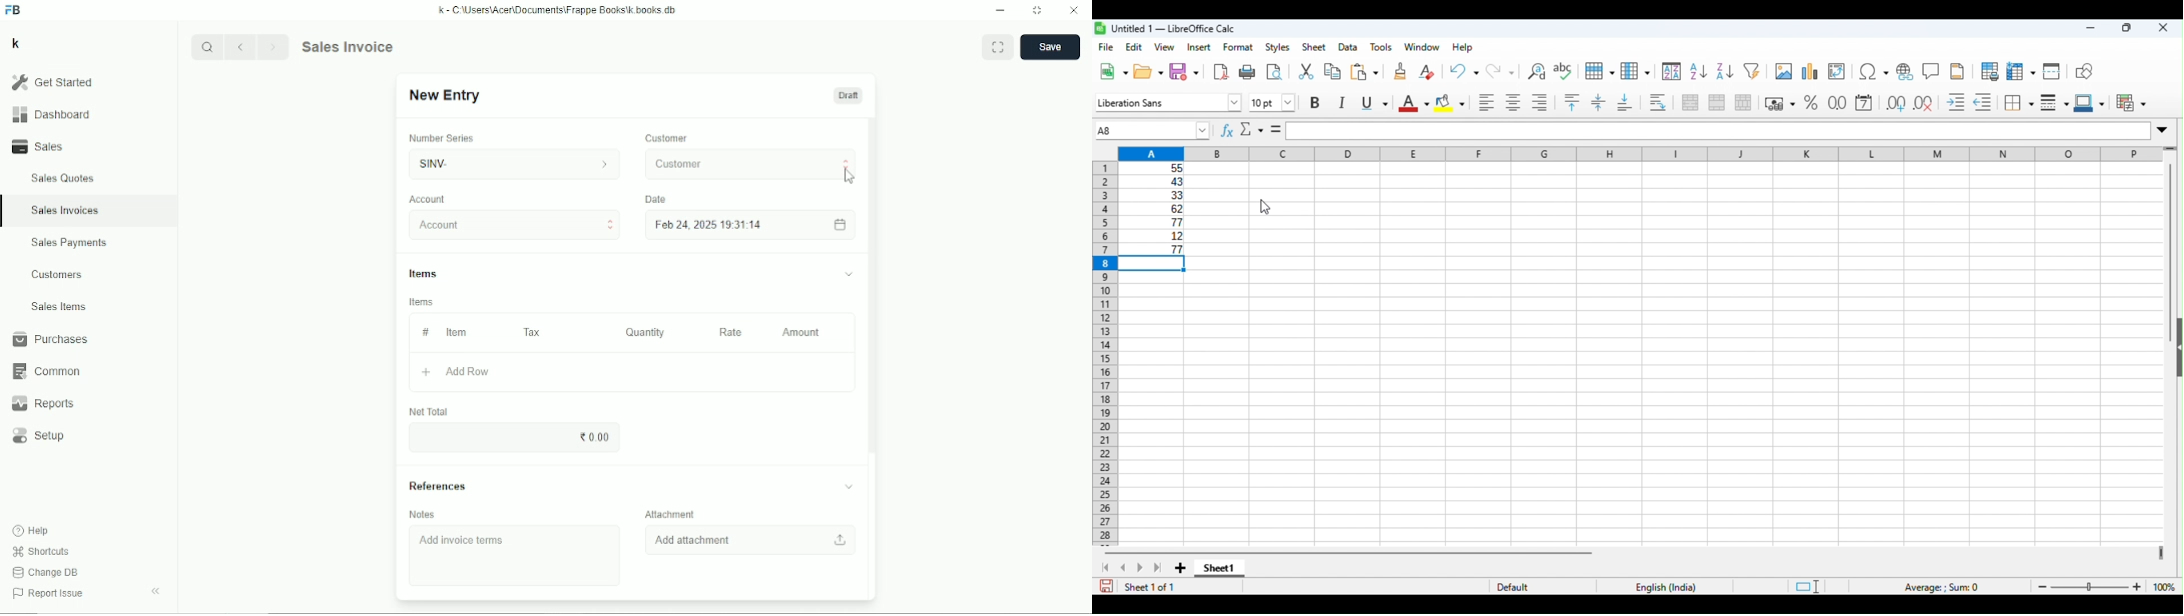 The height and width of the screenshot is (616, 2184). I want to click on define print area, so click(1990, 70).